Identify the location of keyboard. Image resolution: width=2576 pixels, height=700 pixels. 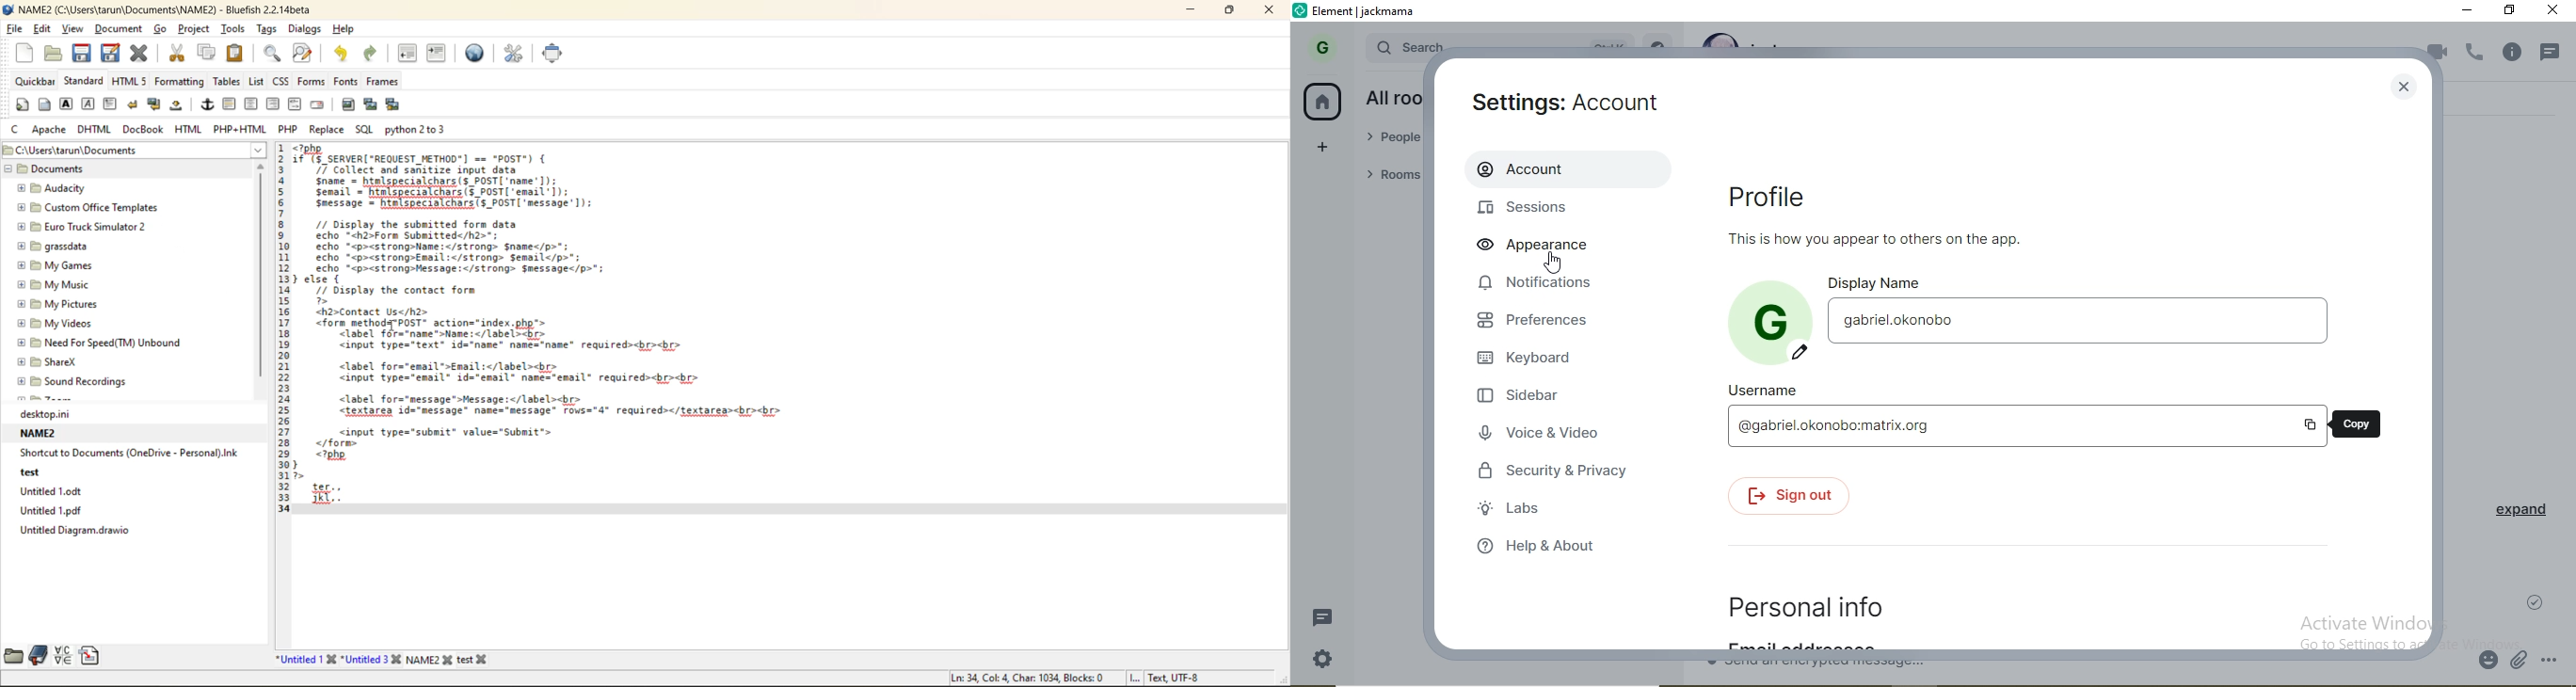
(1532, 361).